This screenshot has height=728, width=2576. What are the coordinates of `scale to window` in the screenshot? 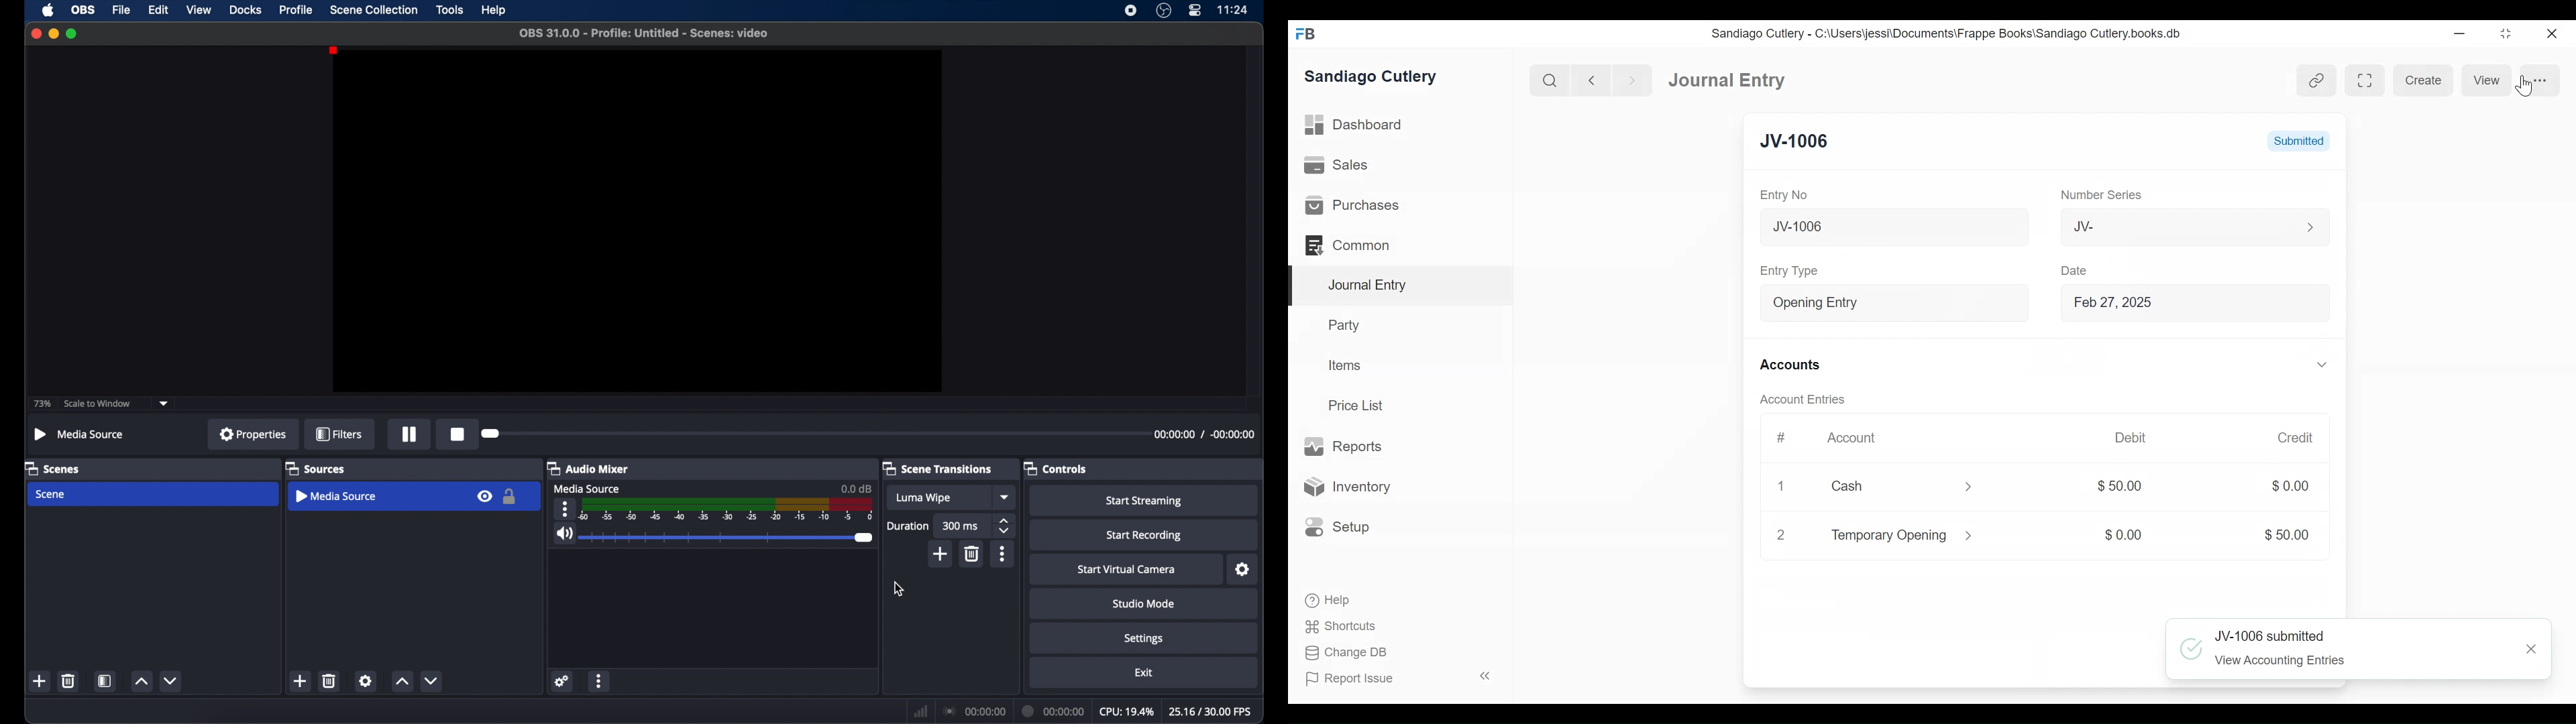 It's located at (97, 404).